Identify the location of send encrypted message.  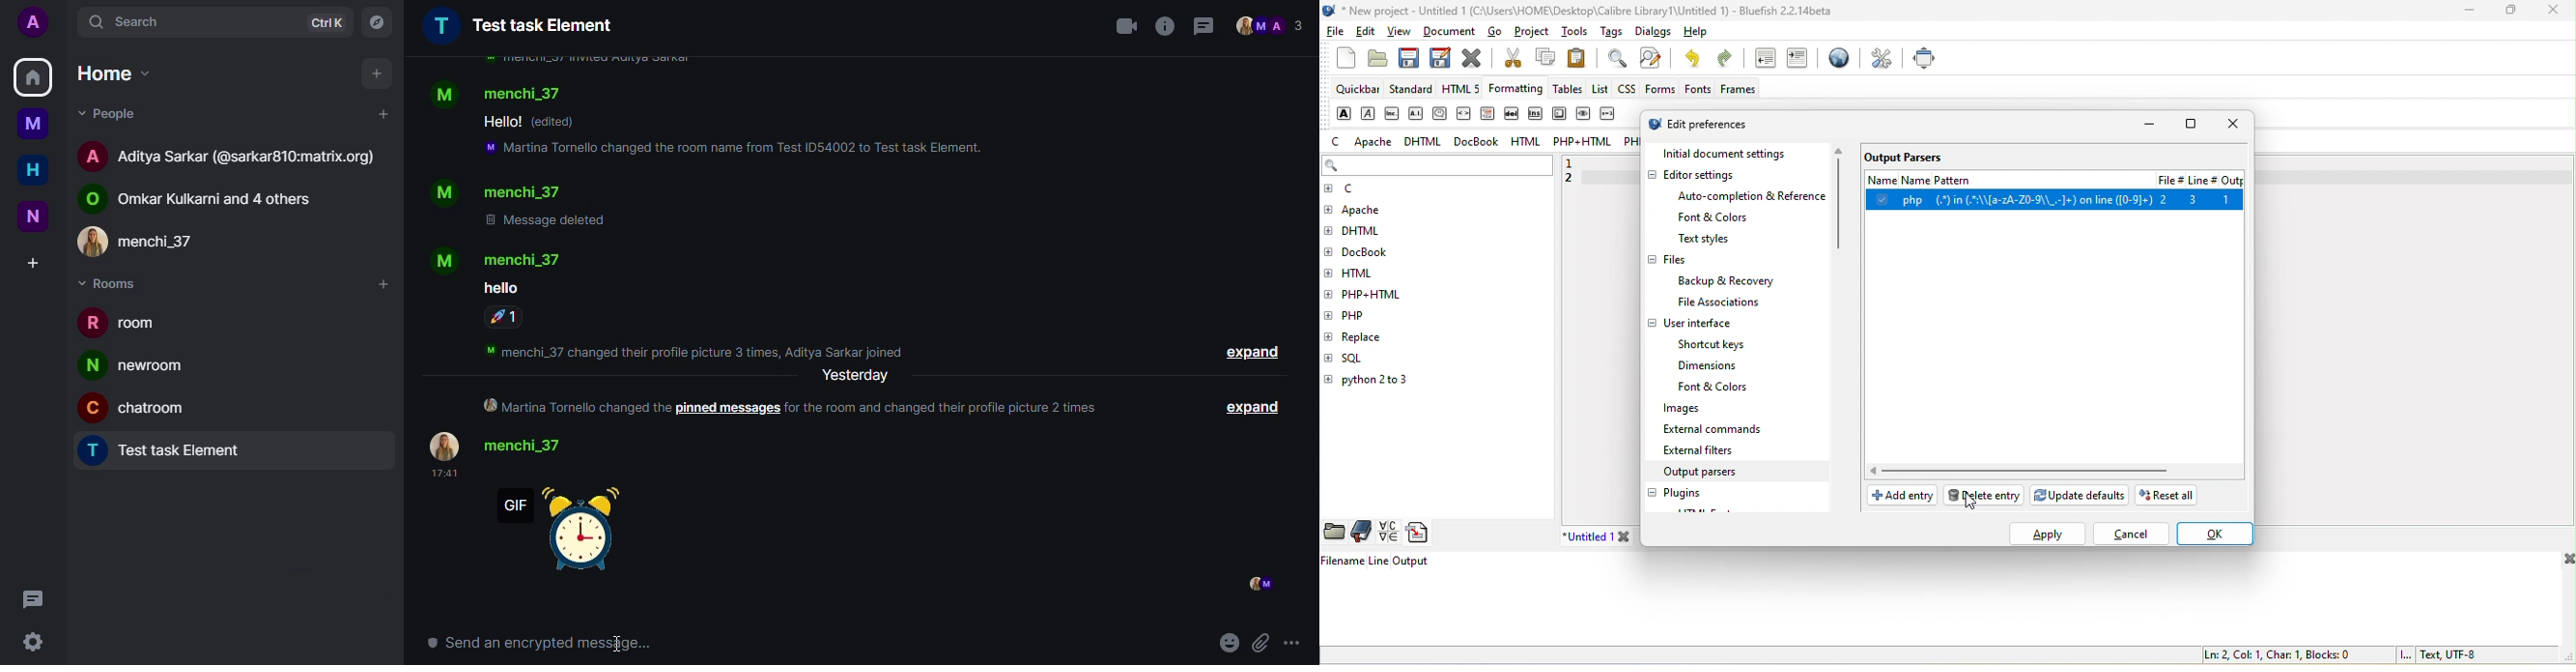
(542, 643).